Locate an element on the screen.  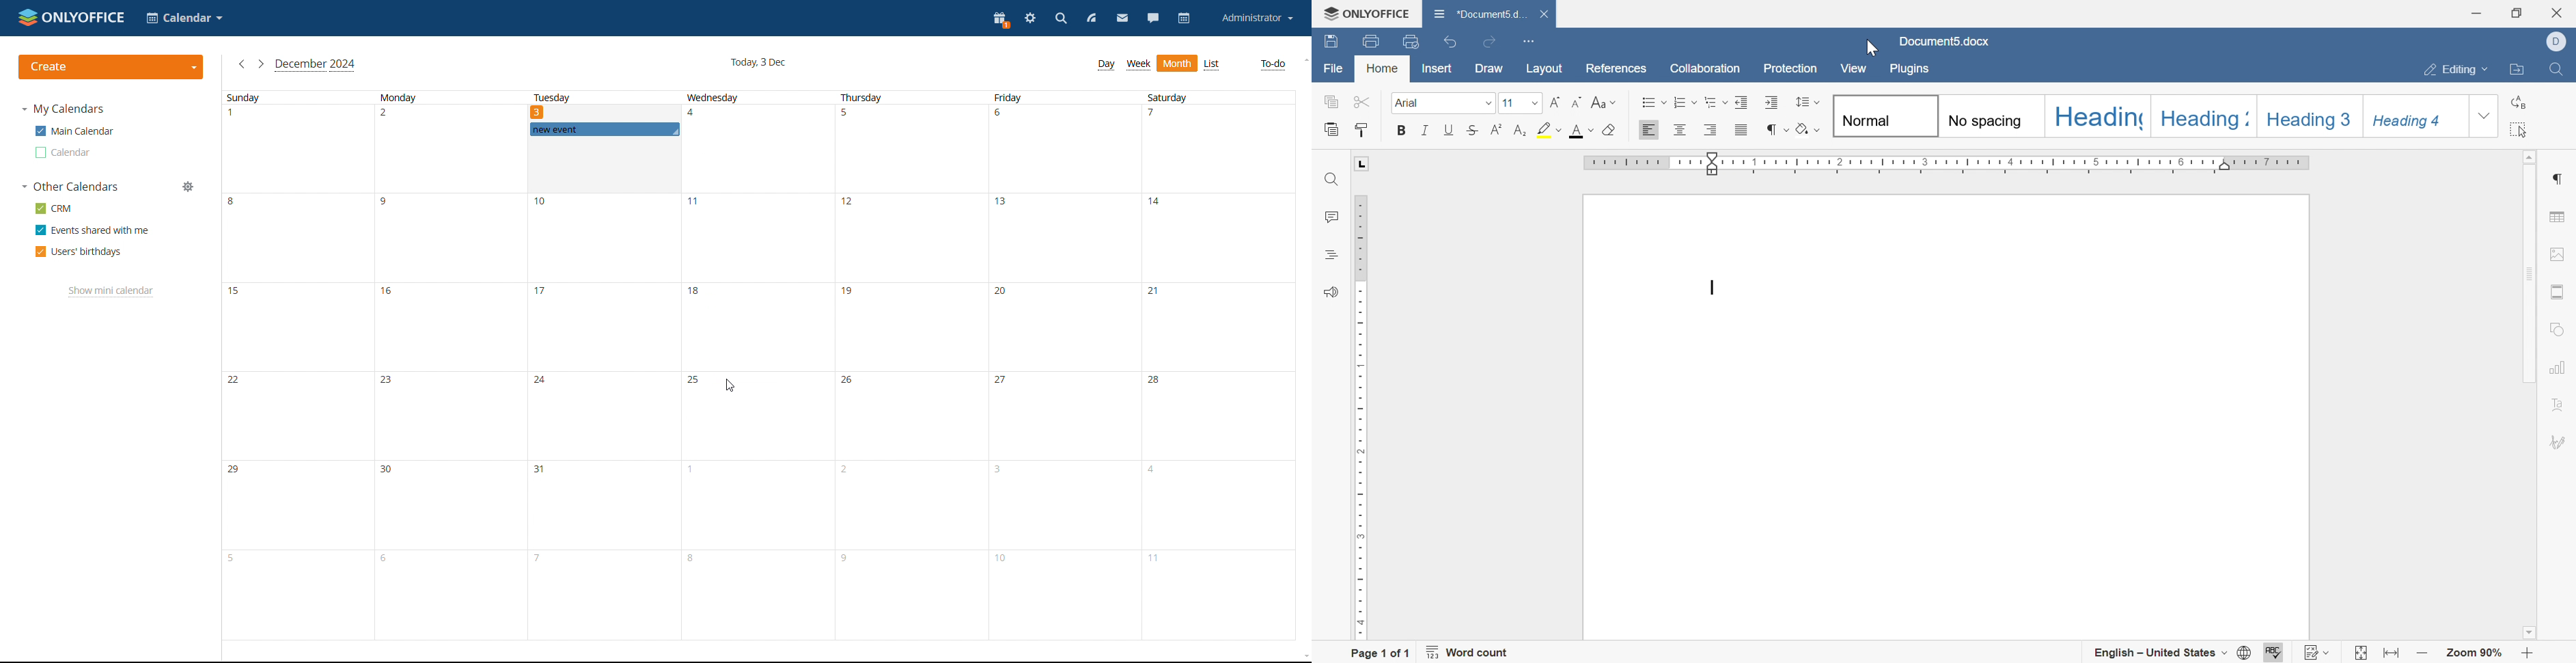
document5.docx is located at coordinates (1947, 42).